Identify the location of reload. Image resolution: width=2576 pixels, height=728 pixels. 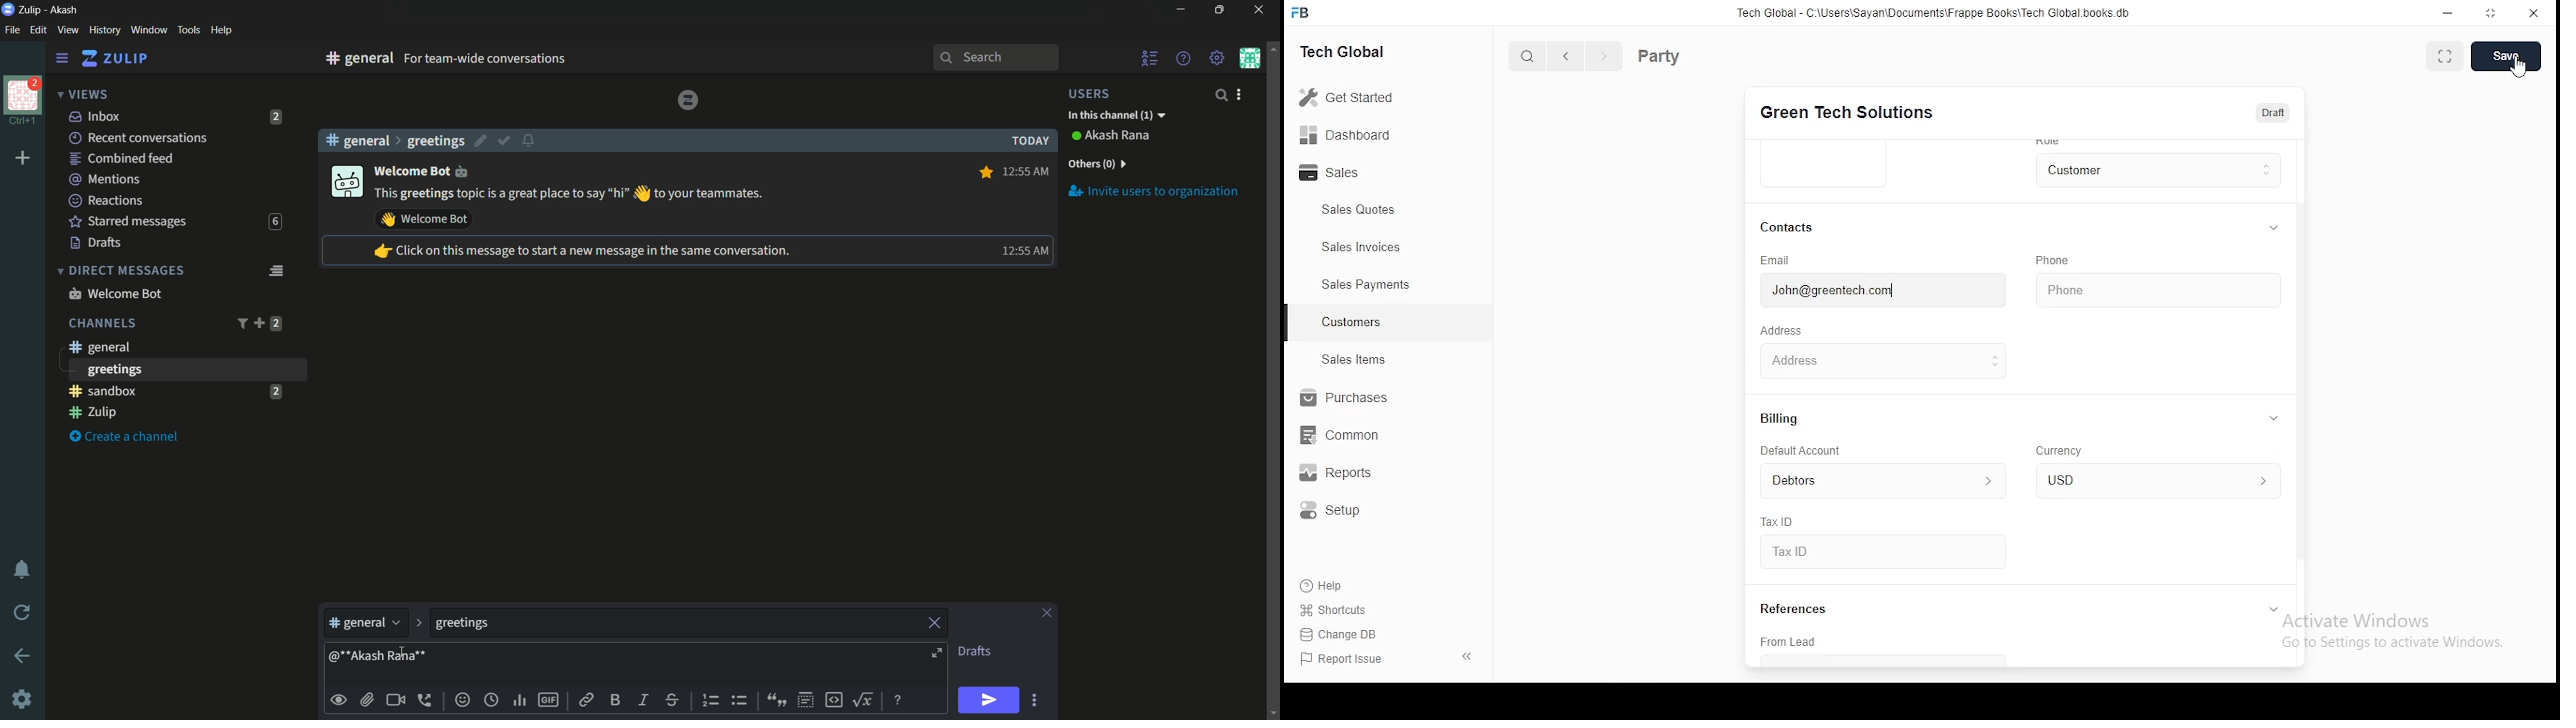
(23, 612).